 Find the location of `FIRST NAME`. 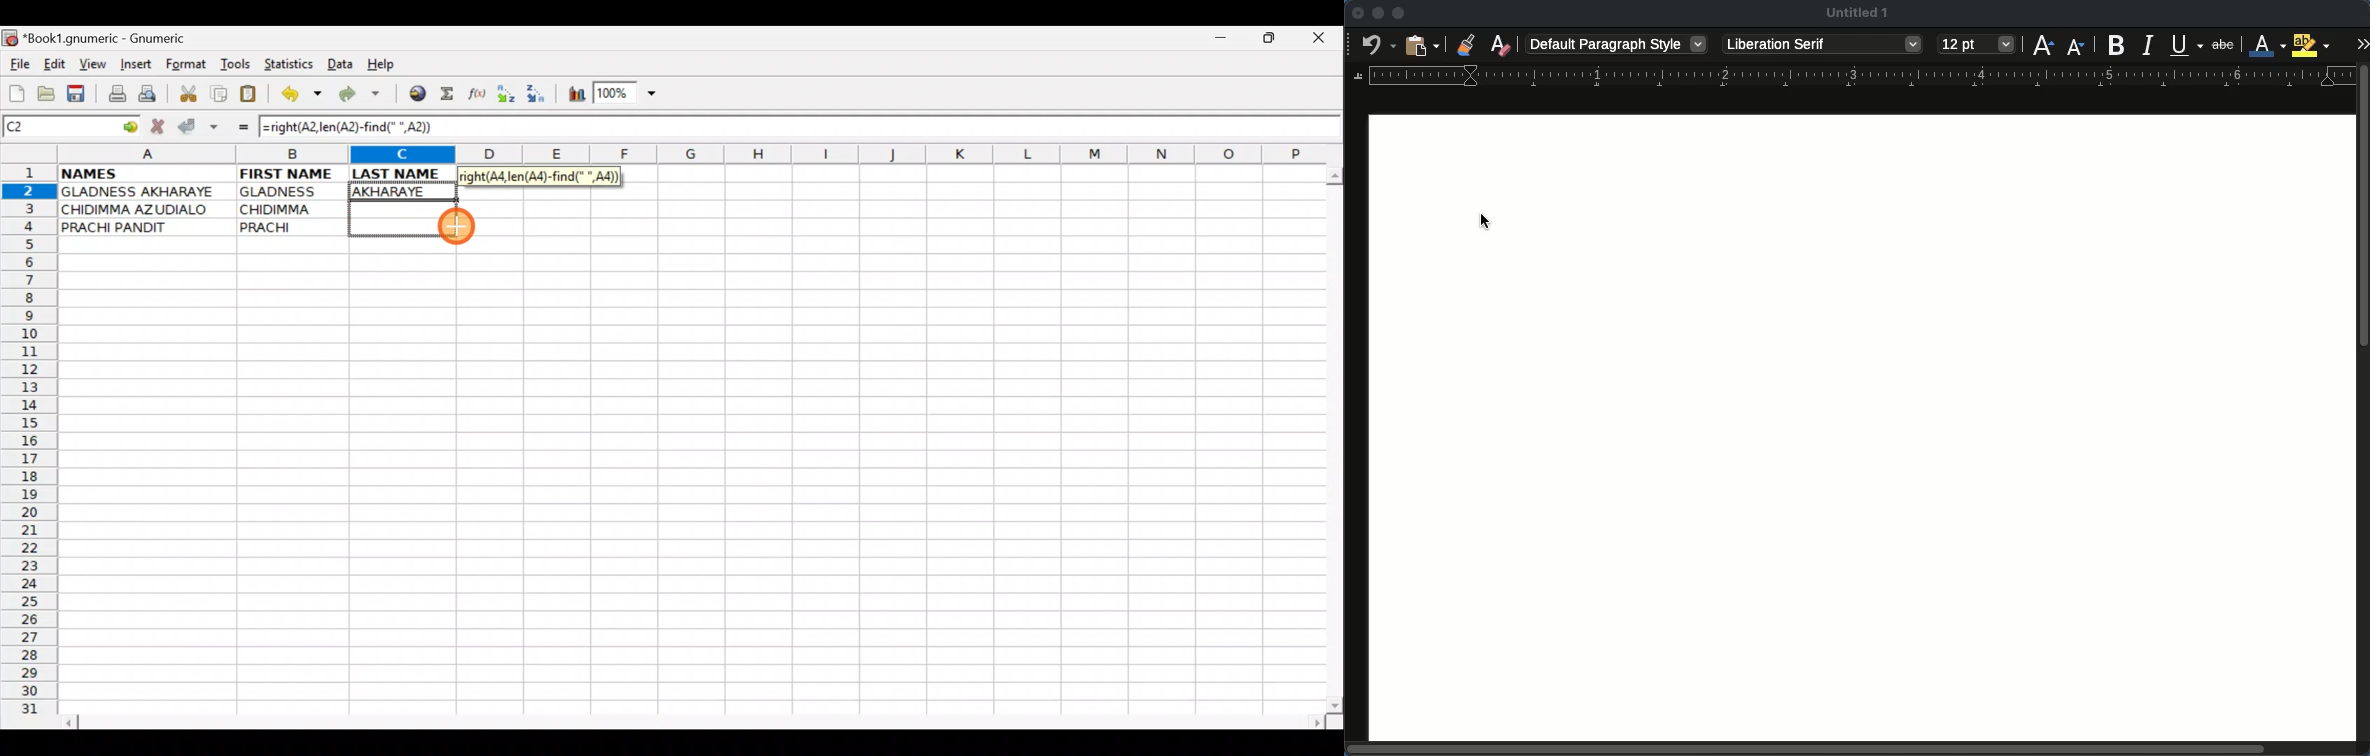

FIRST NAME is located at coordinates (288, 172).